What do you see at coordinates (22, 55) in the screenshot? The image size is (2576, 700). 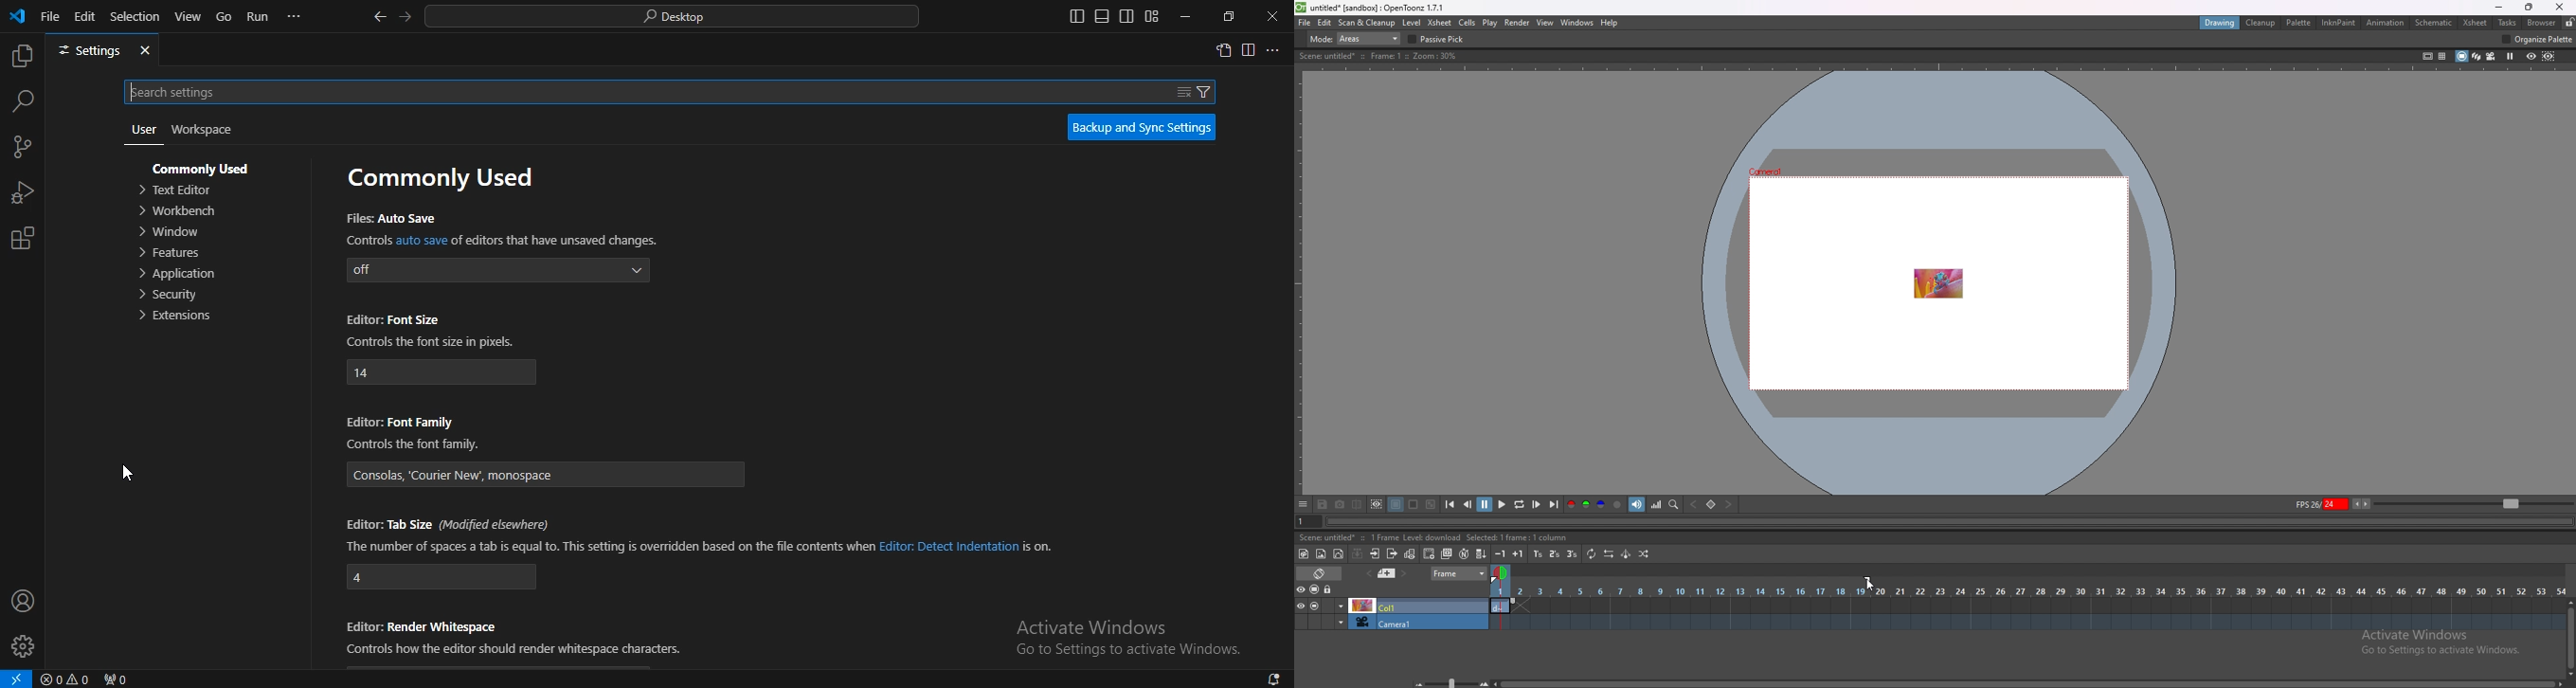 I see `explorer` at bounding box center [22, 55].